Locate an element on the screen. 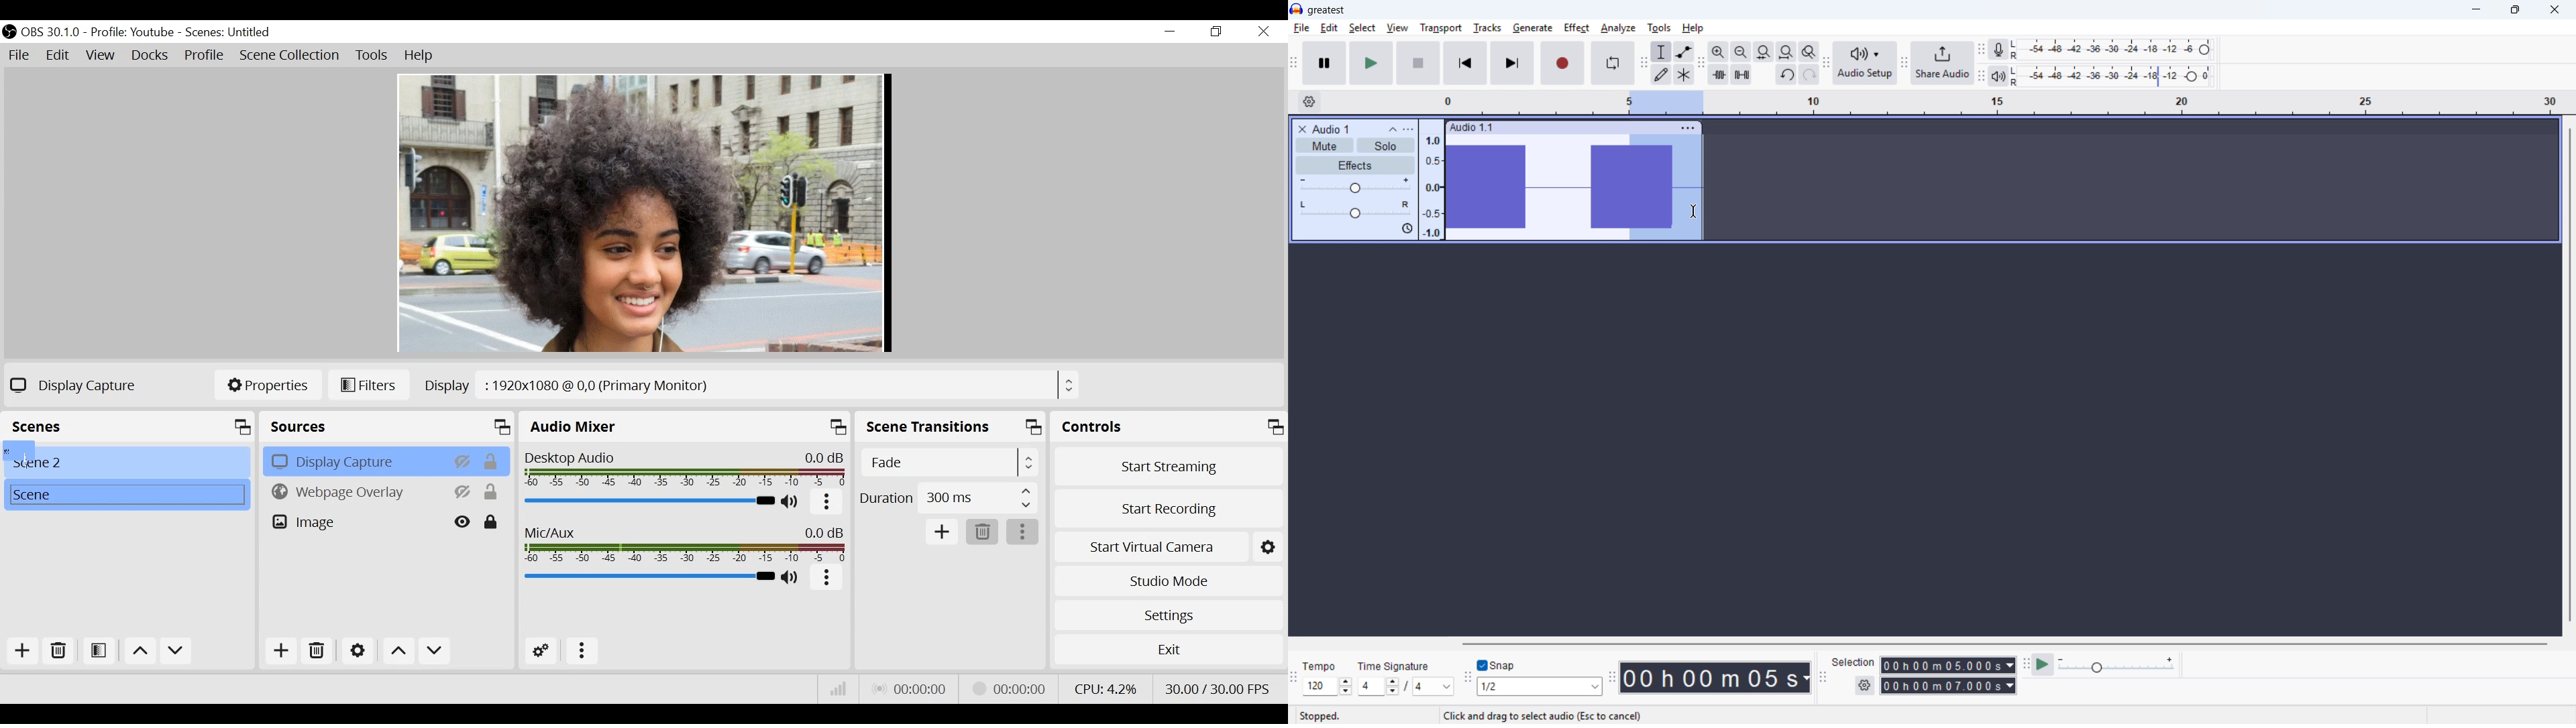 This screenshot has height=728, width=2576. Cursor is located at coordinates (19, 450).